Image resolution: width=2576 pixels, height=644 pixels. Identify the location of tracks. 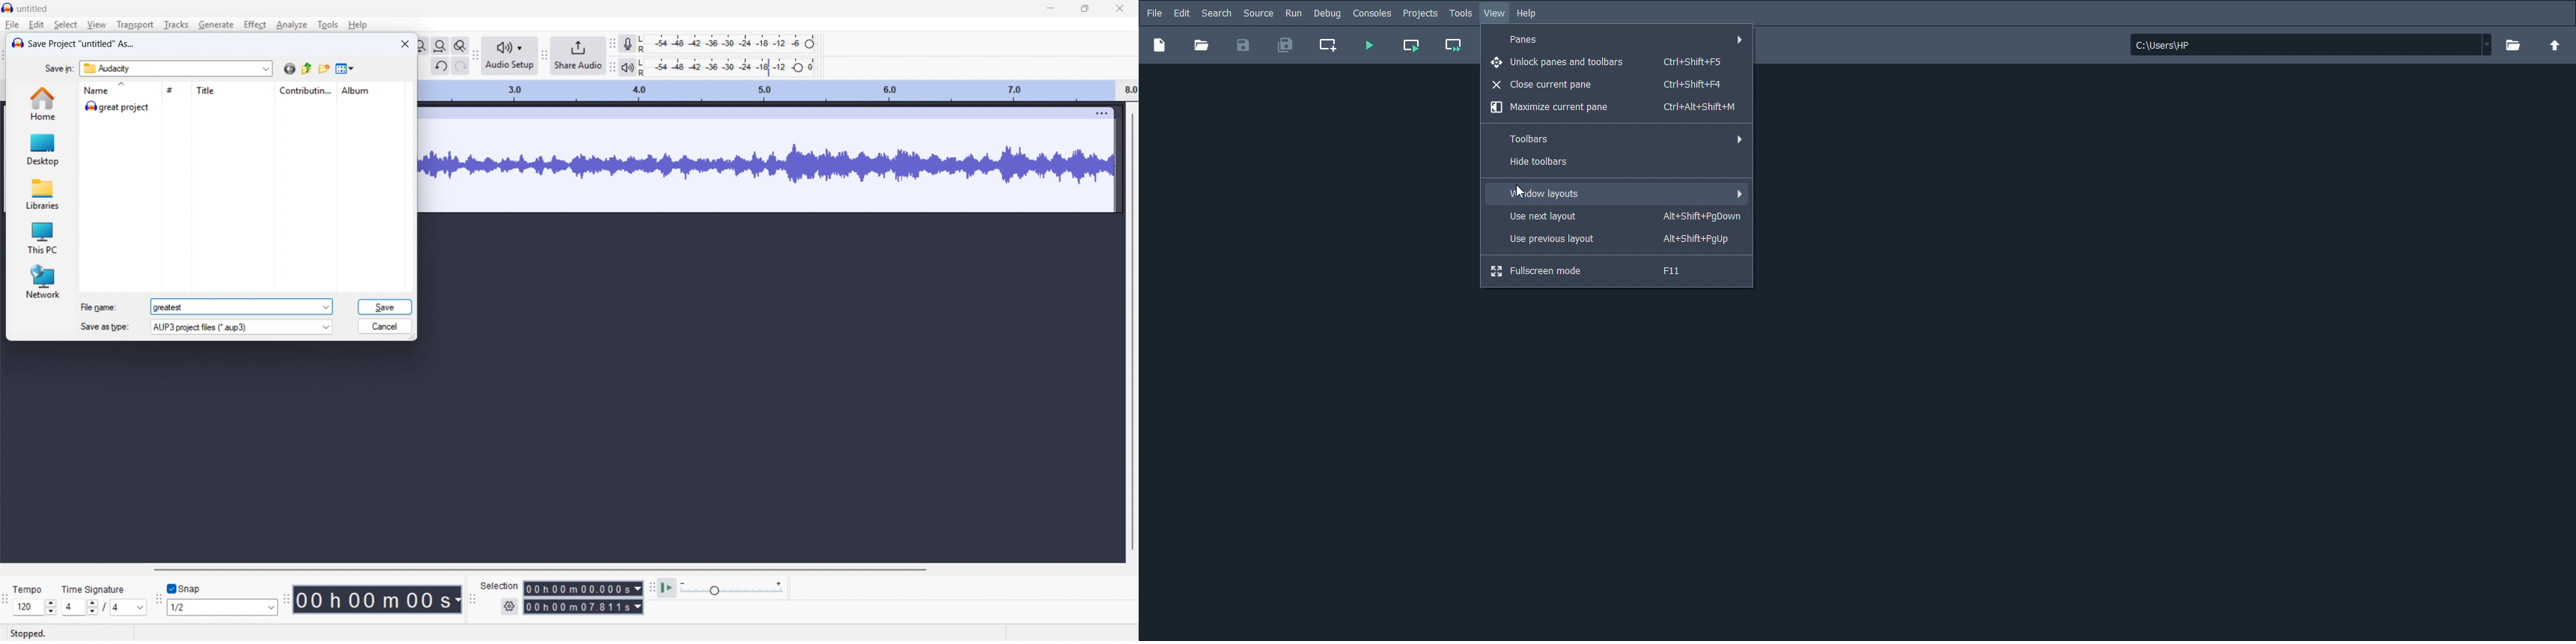
(176, 25).